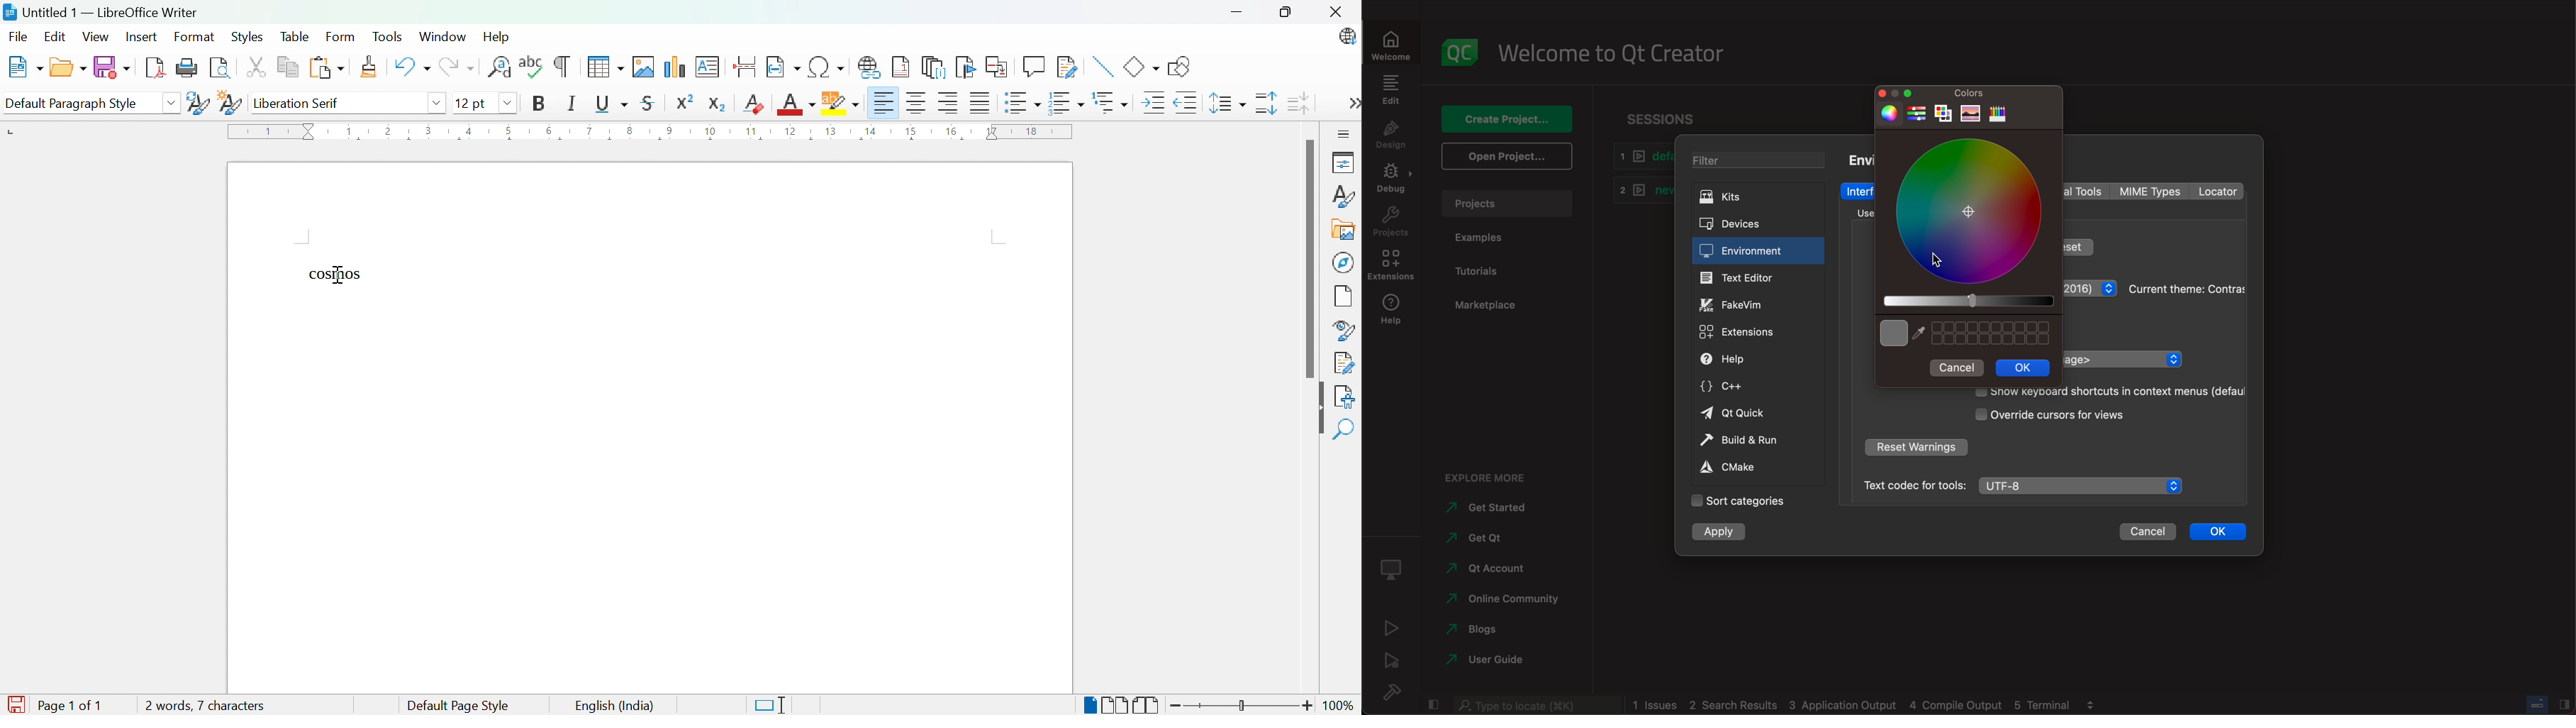 The height and width of the screenshot is (728, 2576). Describe the element at coordinates (1342, 707) in the screenshot. I see `100%` at that location.